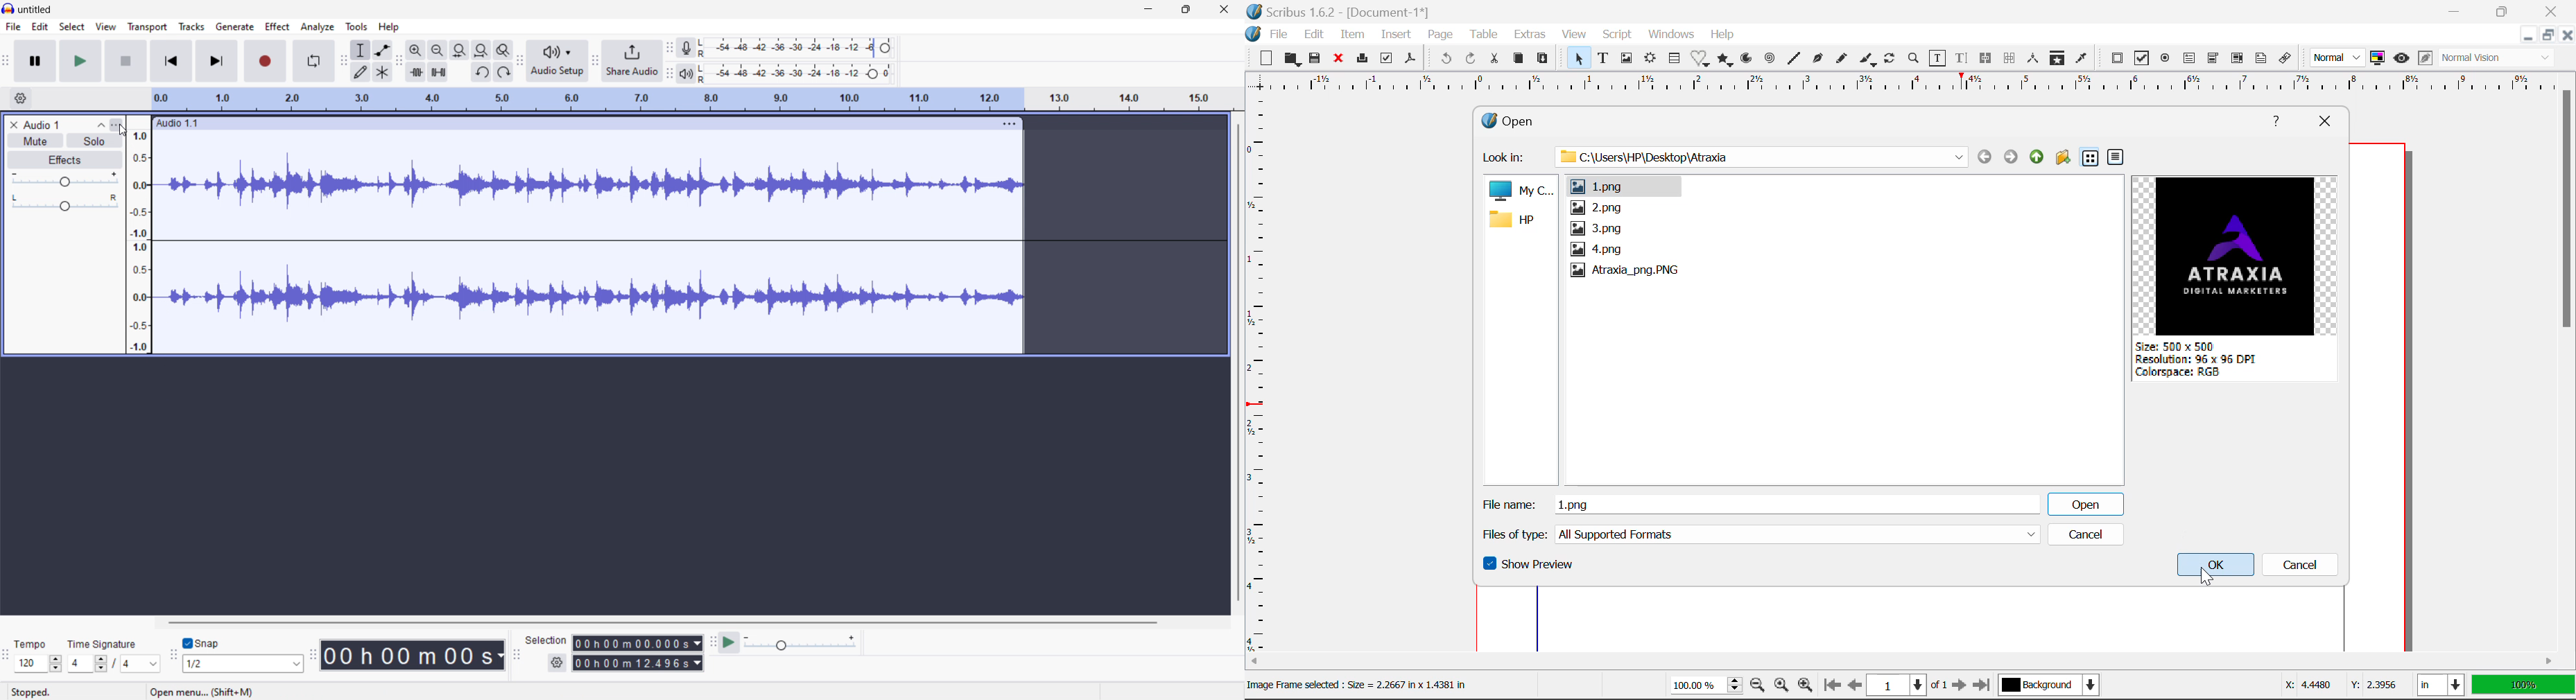 The image size is (2576, 700). What do you see at coordinates (1596, 208) in the screenshot?
I see `2.png` at bounding box center [1596, 208].